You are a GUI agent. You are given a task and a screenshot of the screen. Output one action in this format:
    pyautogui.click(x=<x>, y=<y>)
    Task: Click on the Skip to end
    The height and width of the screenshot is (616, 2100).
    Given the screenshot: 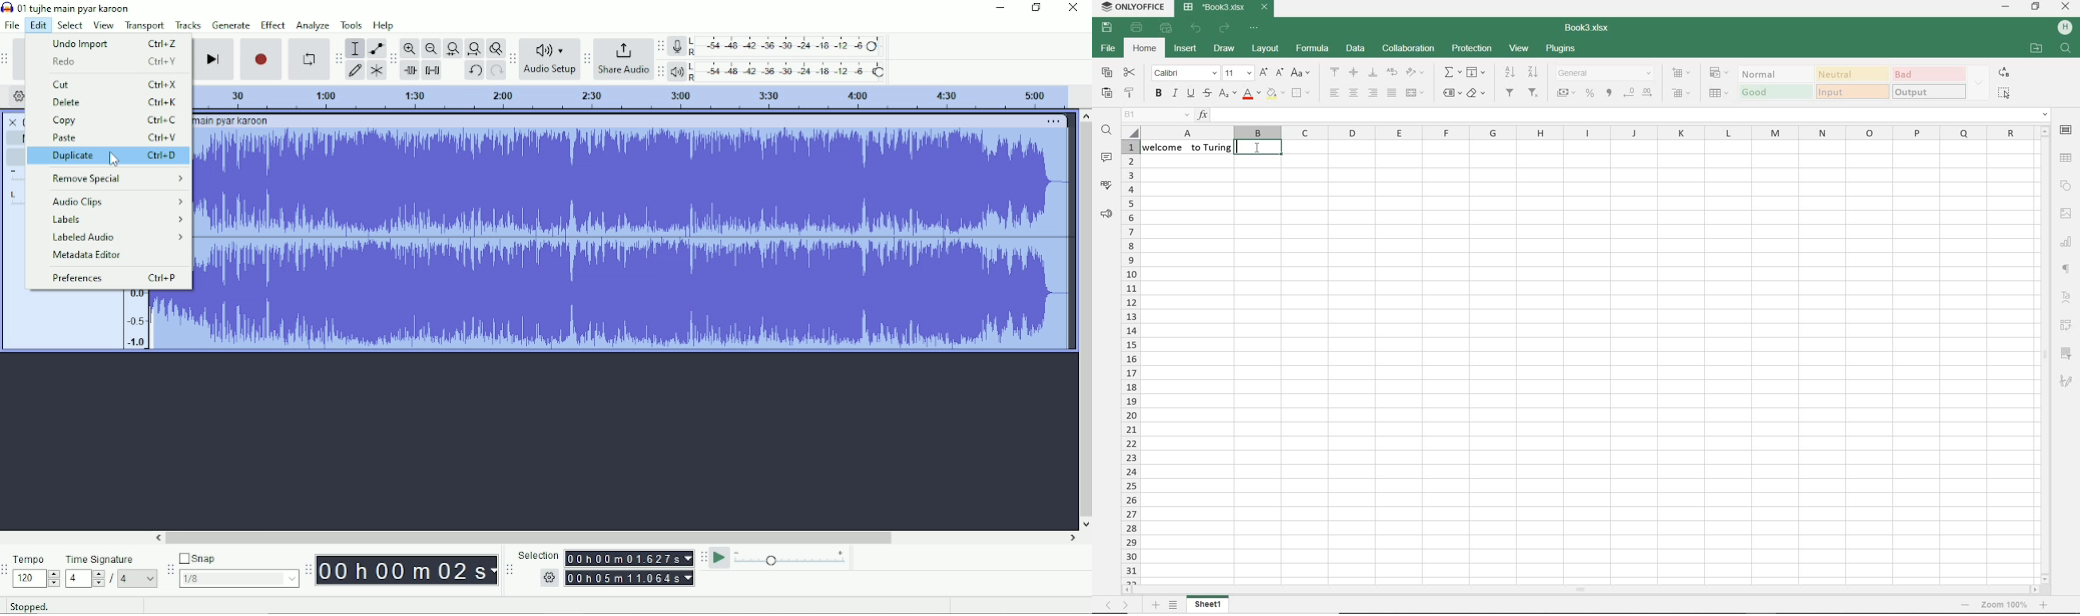 What is the action you would take?
    pyautogui.click(x=213, y=59)
    